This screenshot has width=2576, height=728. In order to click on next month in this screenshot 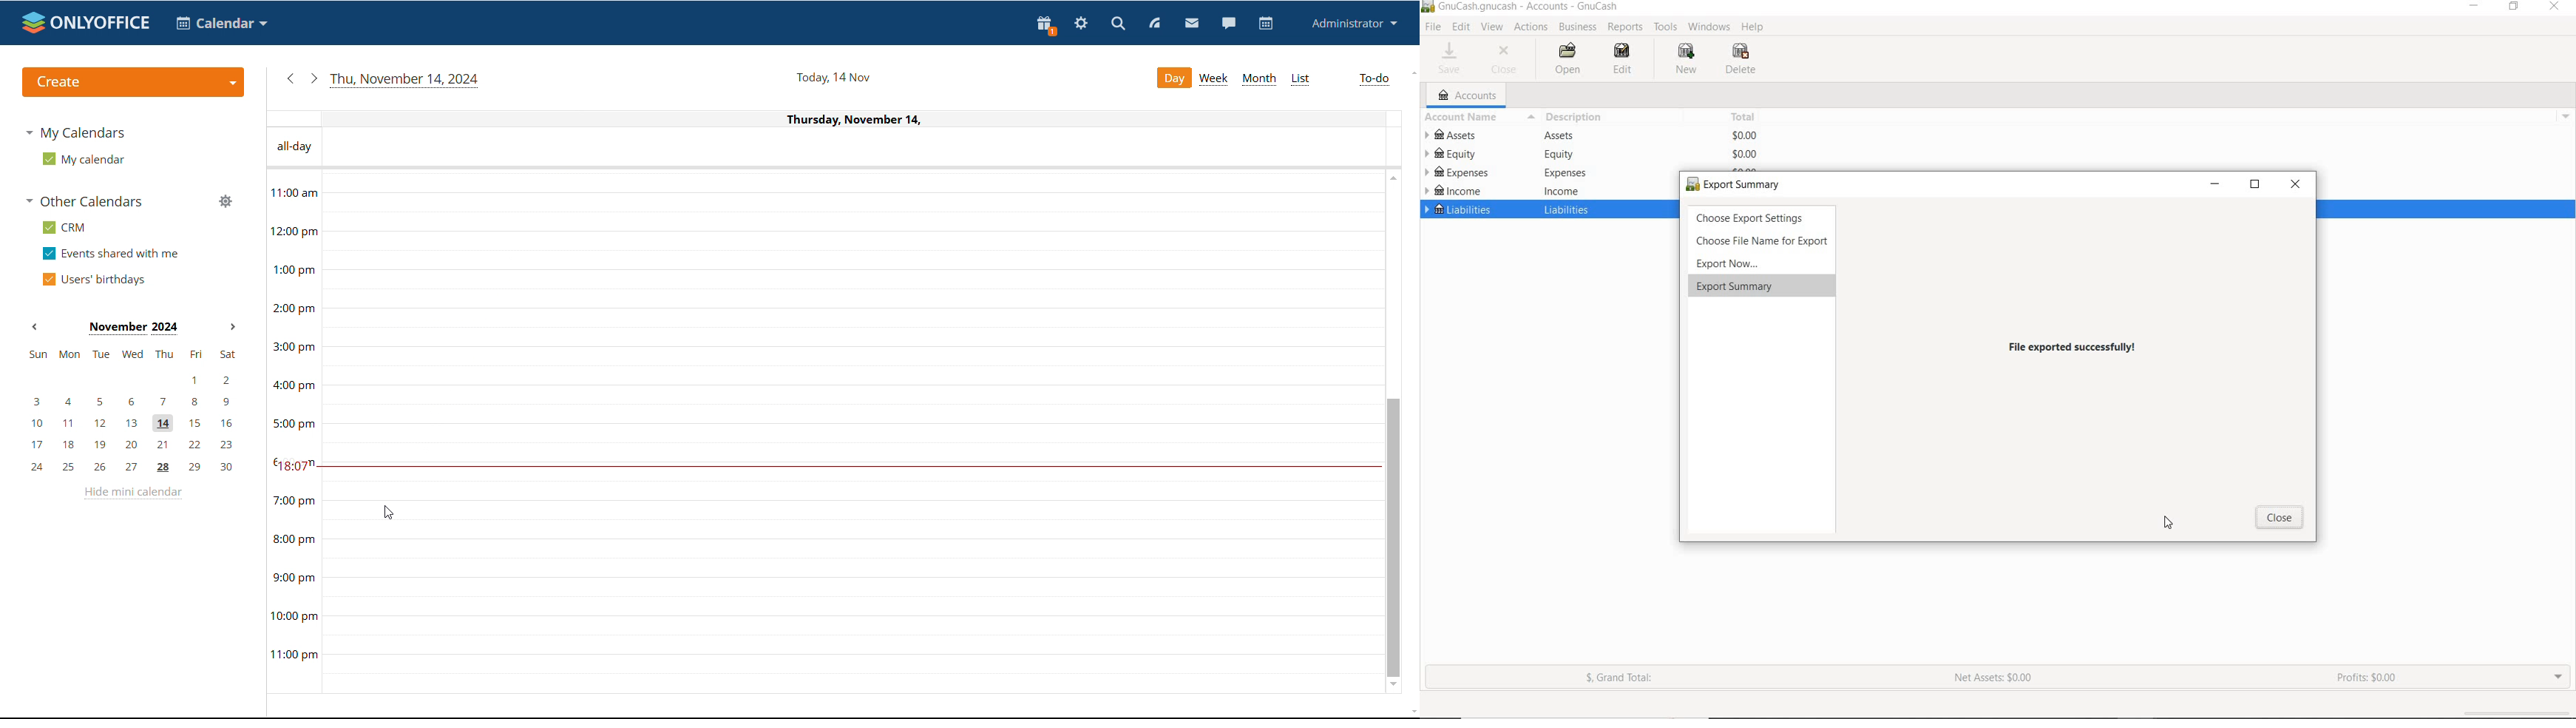, I will do `click(233, 327)`.